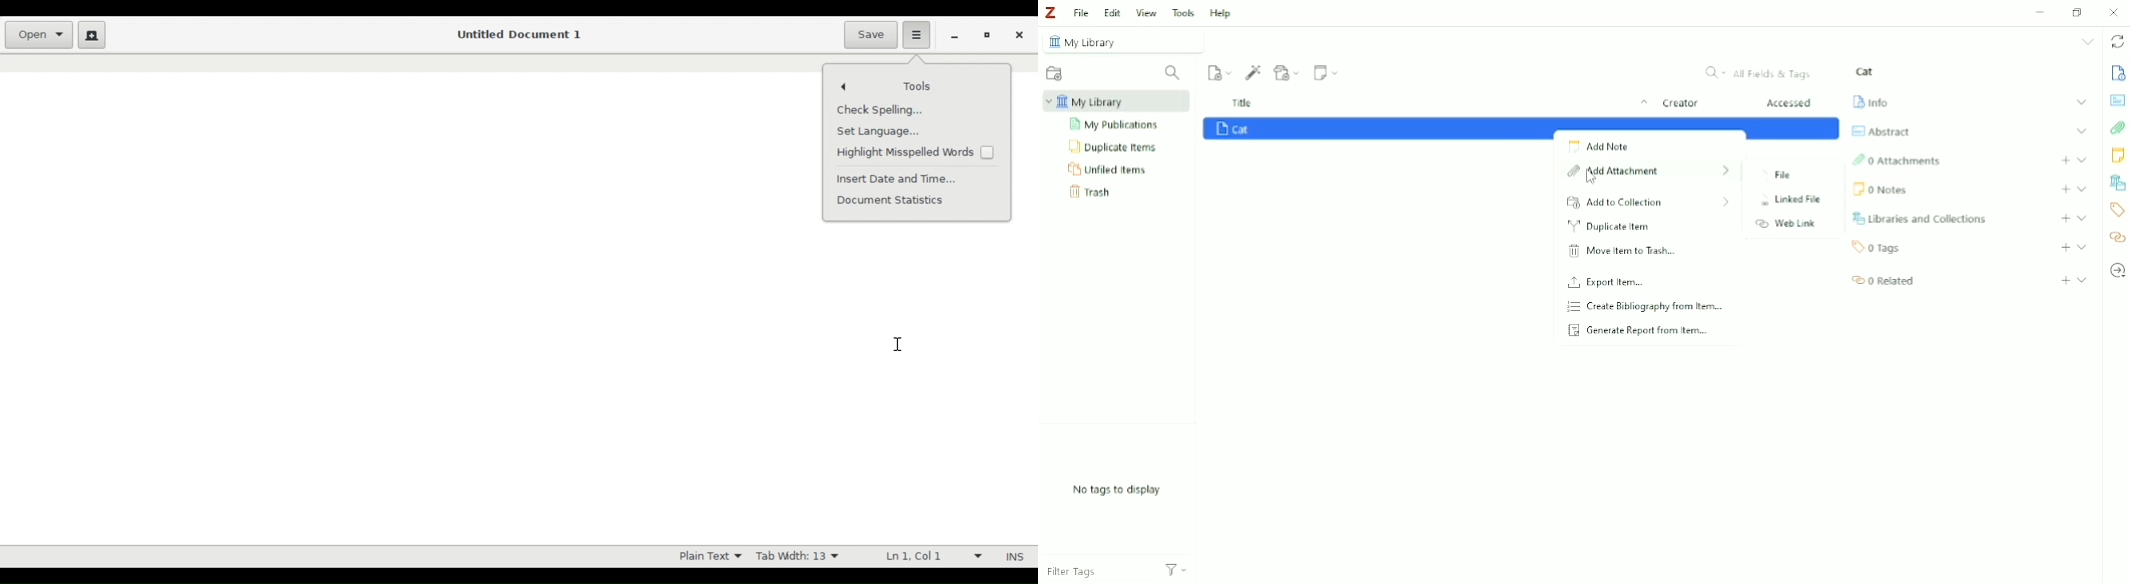 The image size is (2156, 588). I want to click on Filter Collections, so click(1173, 73).